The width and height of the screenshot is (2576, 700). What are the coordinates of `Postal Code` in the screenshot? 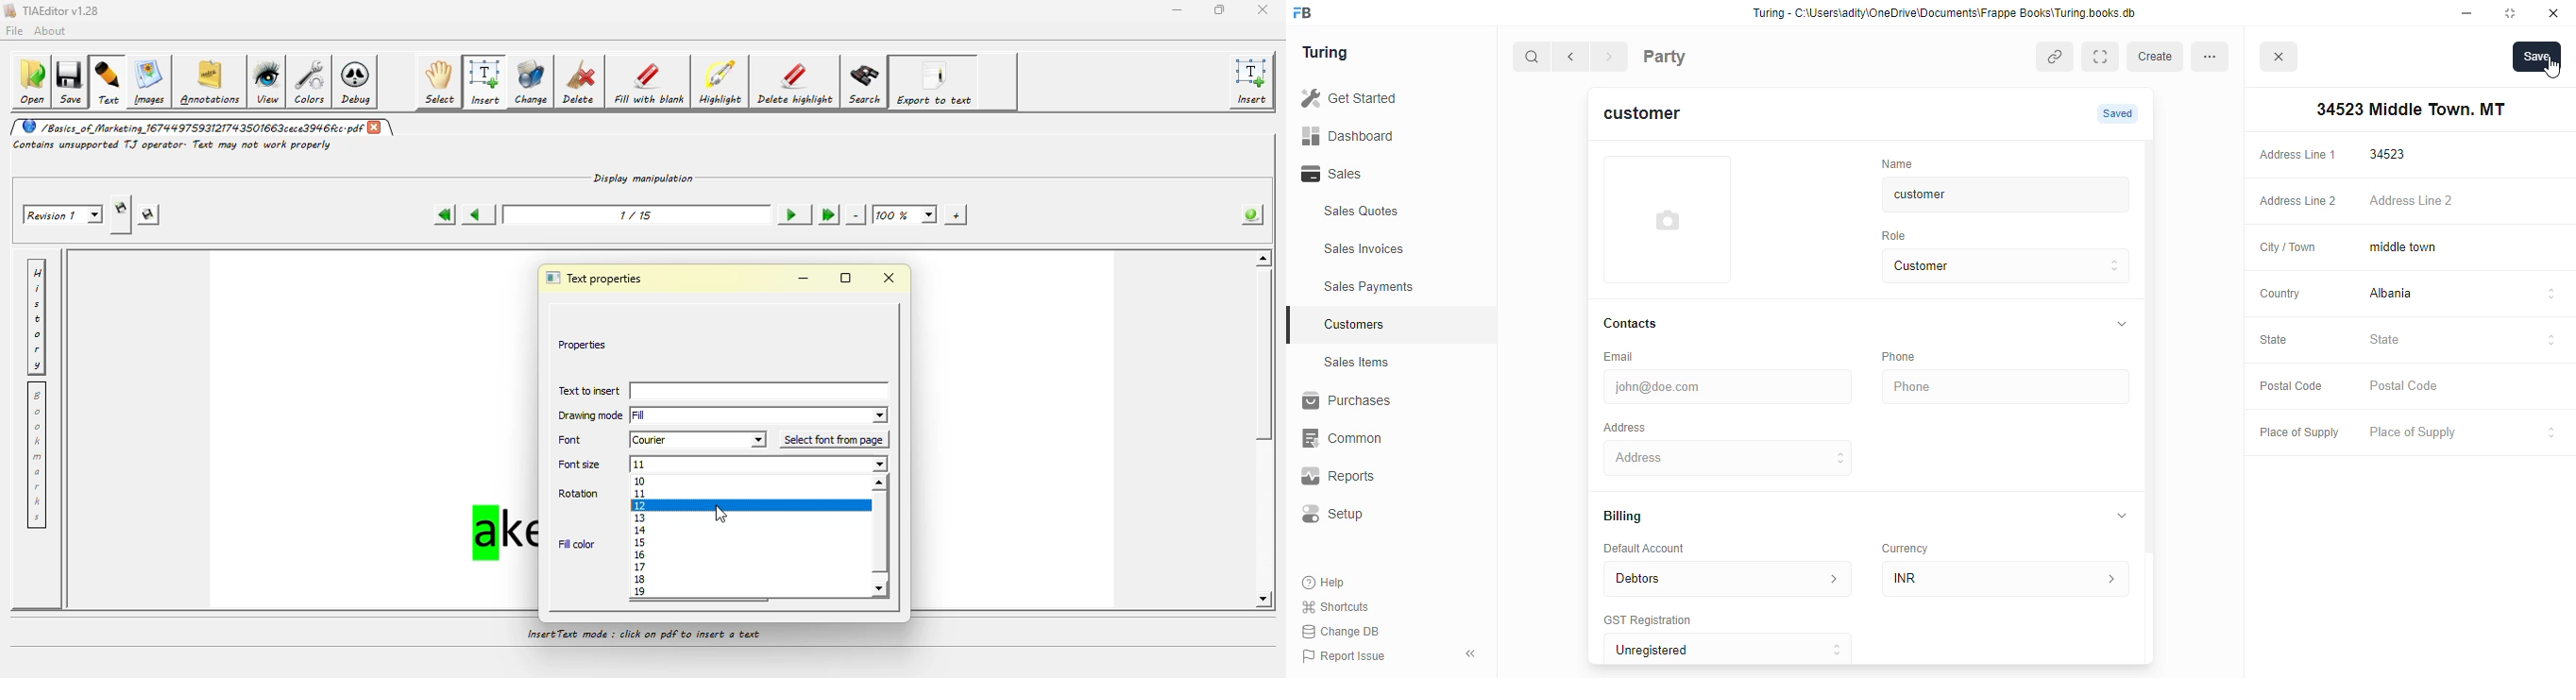 It's located at (2464, 387).